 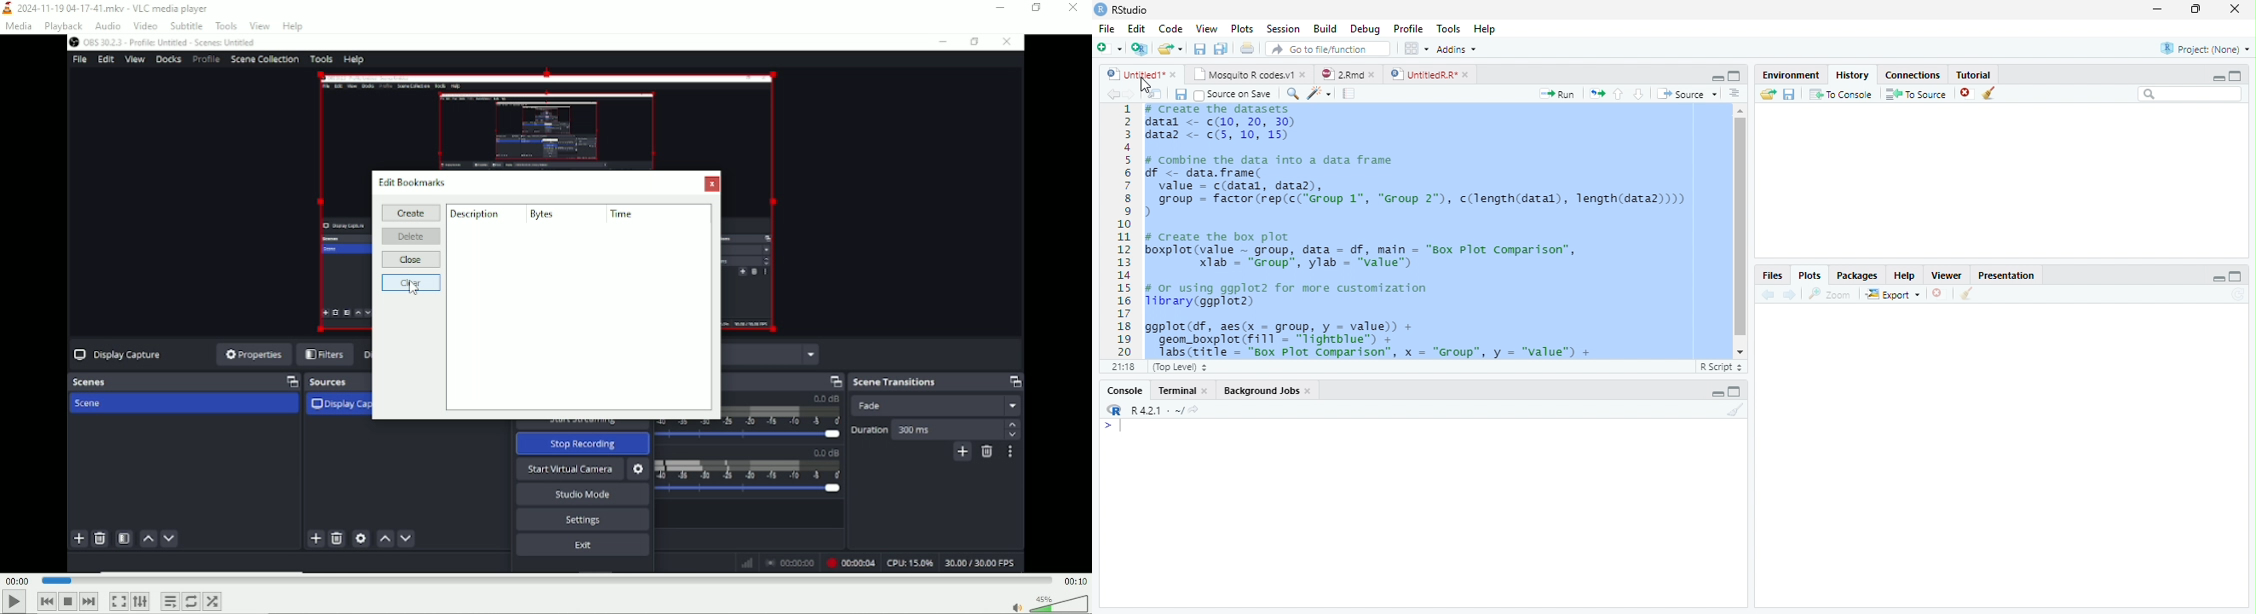 I want to click on Remove current plot, so click(x=1941, y=293).